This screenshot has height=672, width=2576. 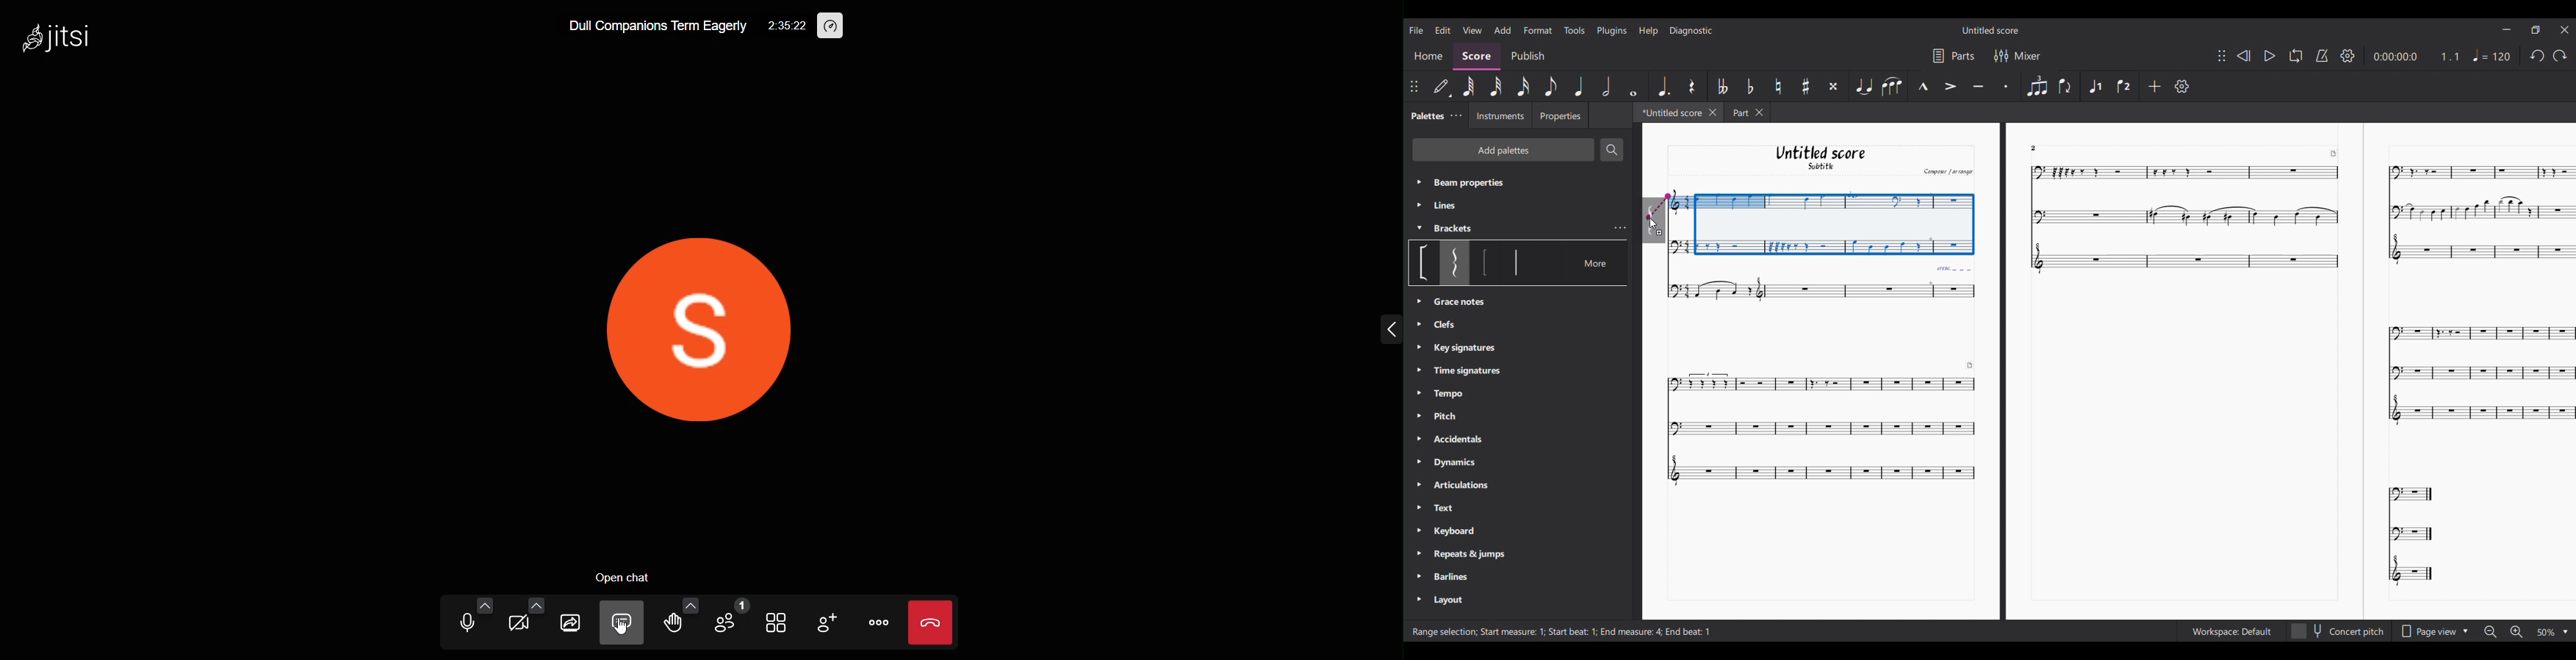 I want to click on Properties, so click(x=1560, y=115).